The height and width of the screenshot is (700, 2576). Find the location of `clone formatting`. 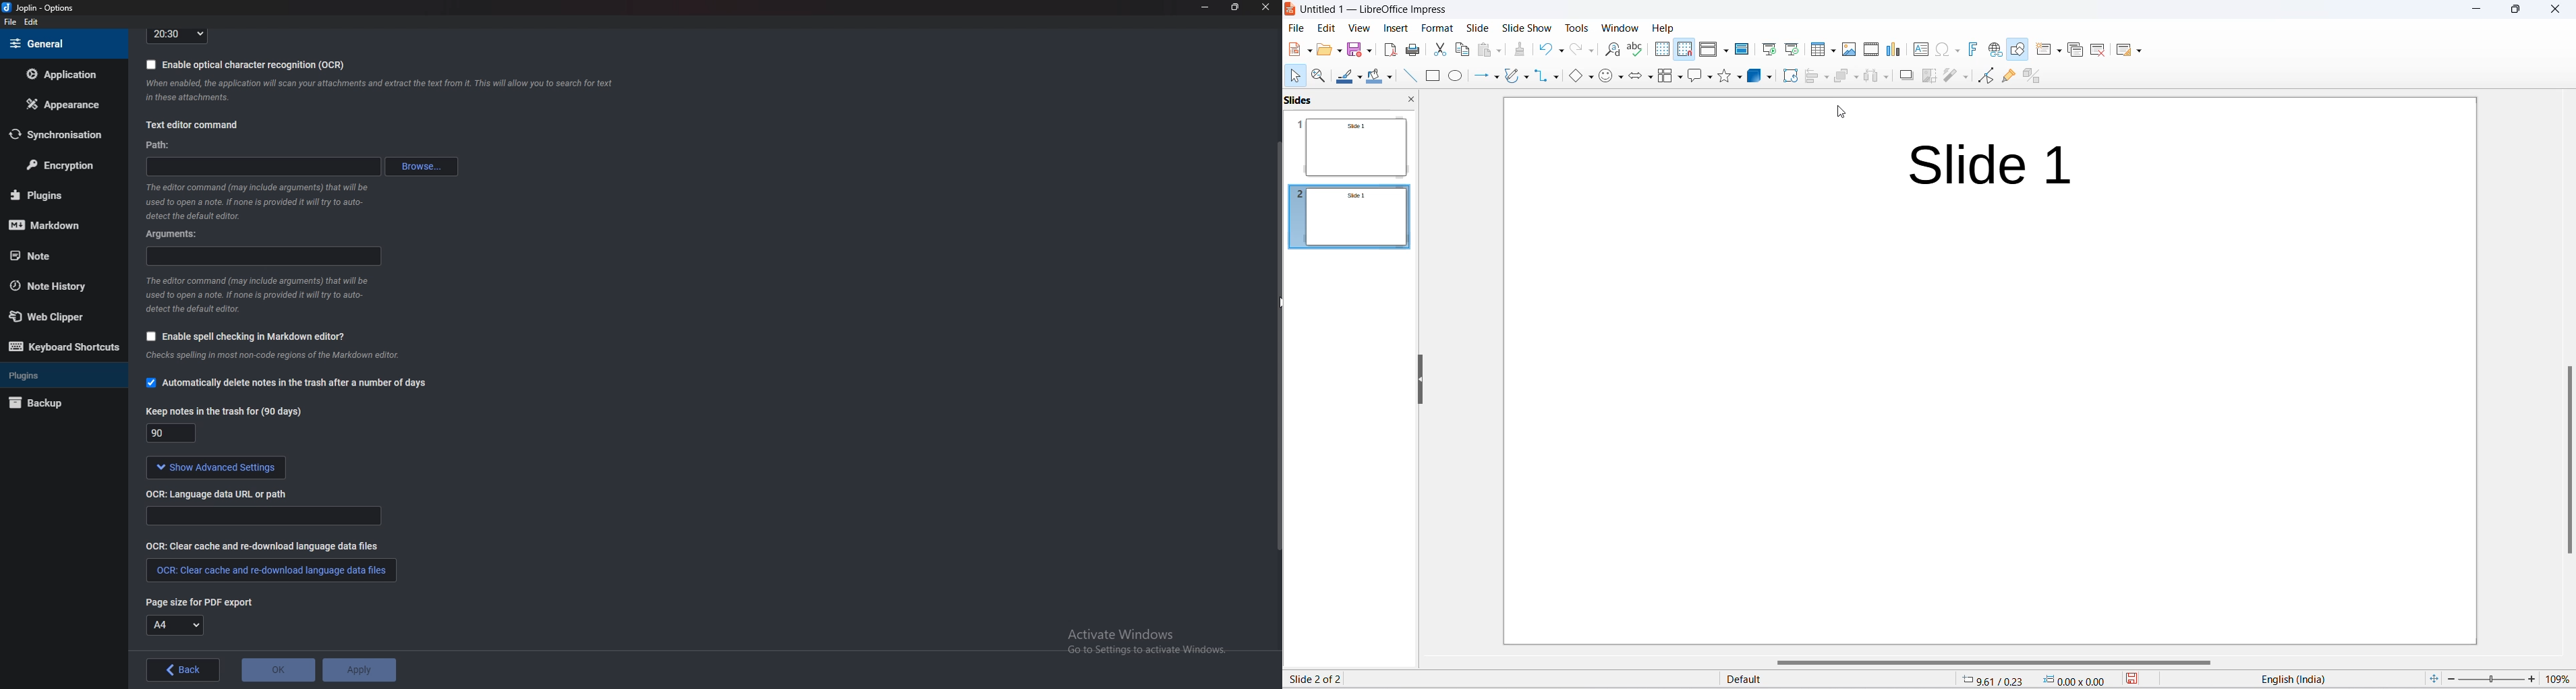

clone formatting is located at coordinates (1519, 52).